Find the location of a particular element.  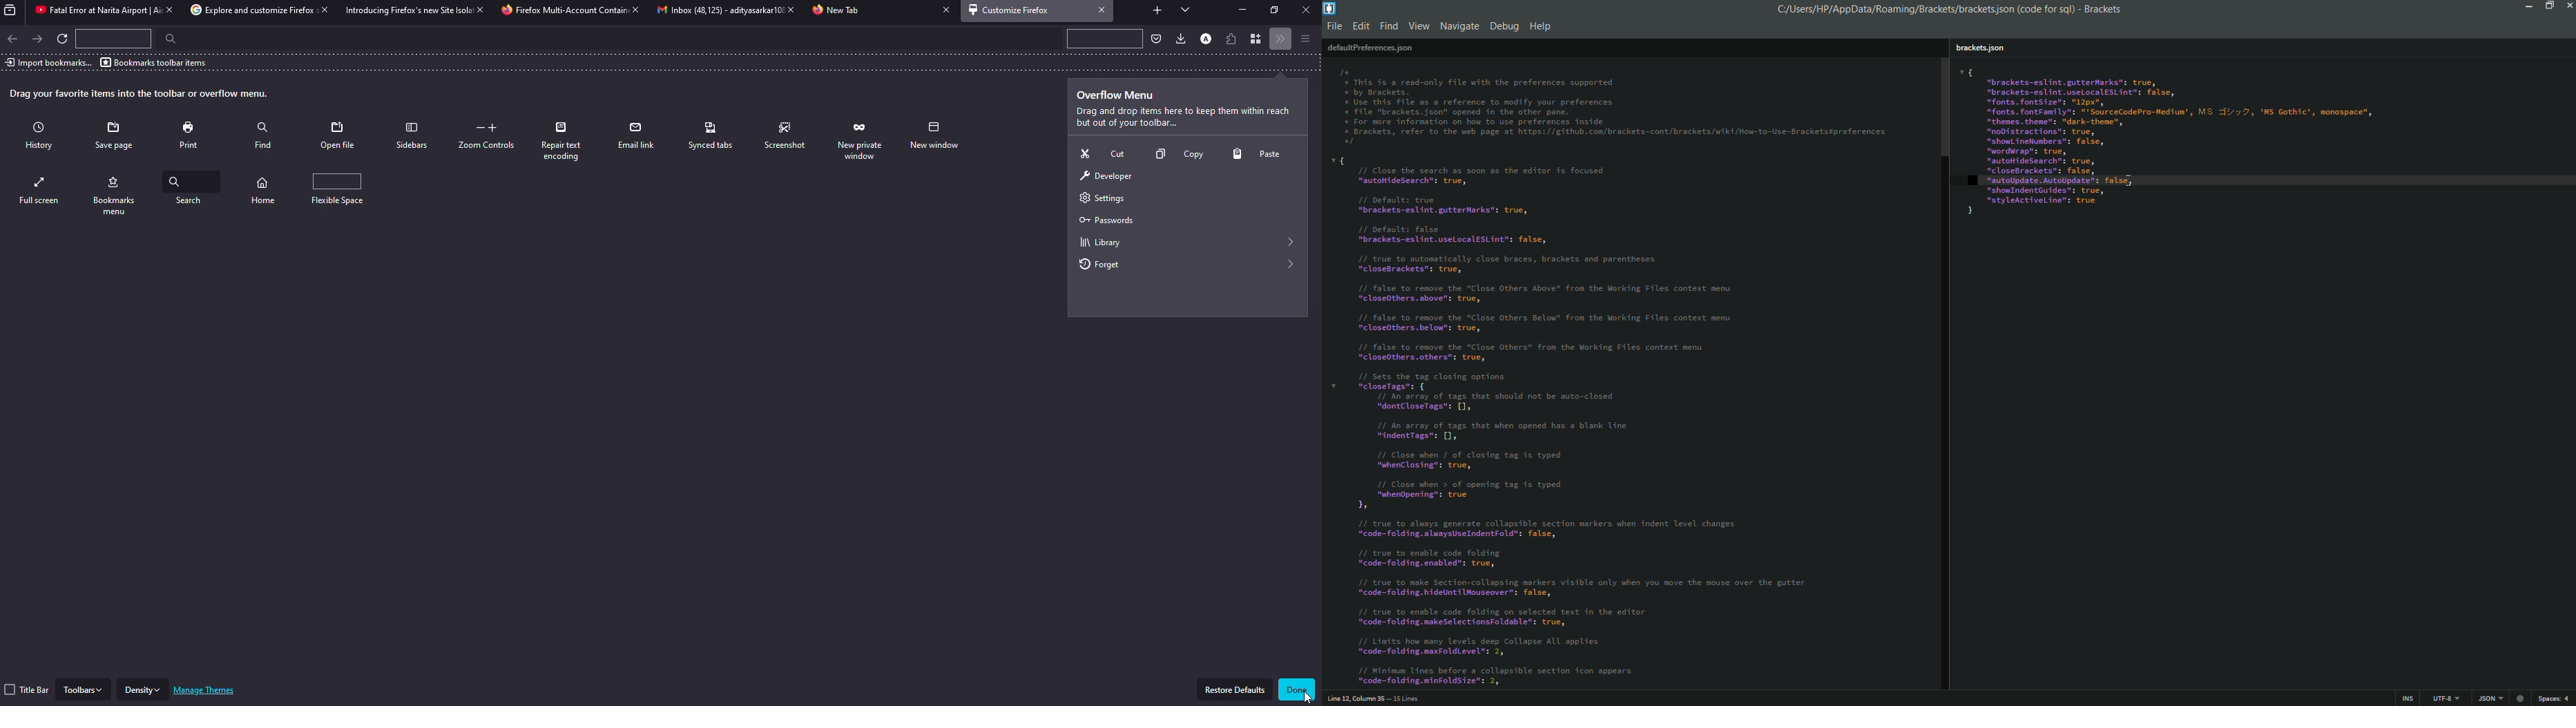

overflow menu is located at coordinates (1118, 95).